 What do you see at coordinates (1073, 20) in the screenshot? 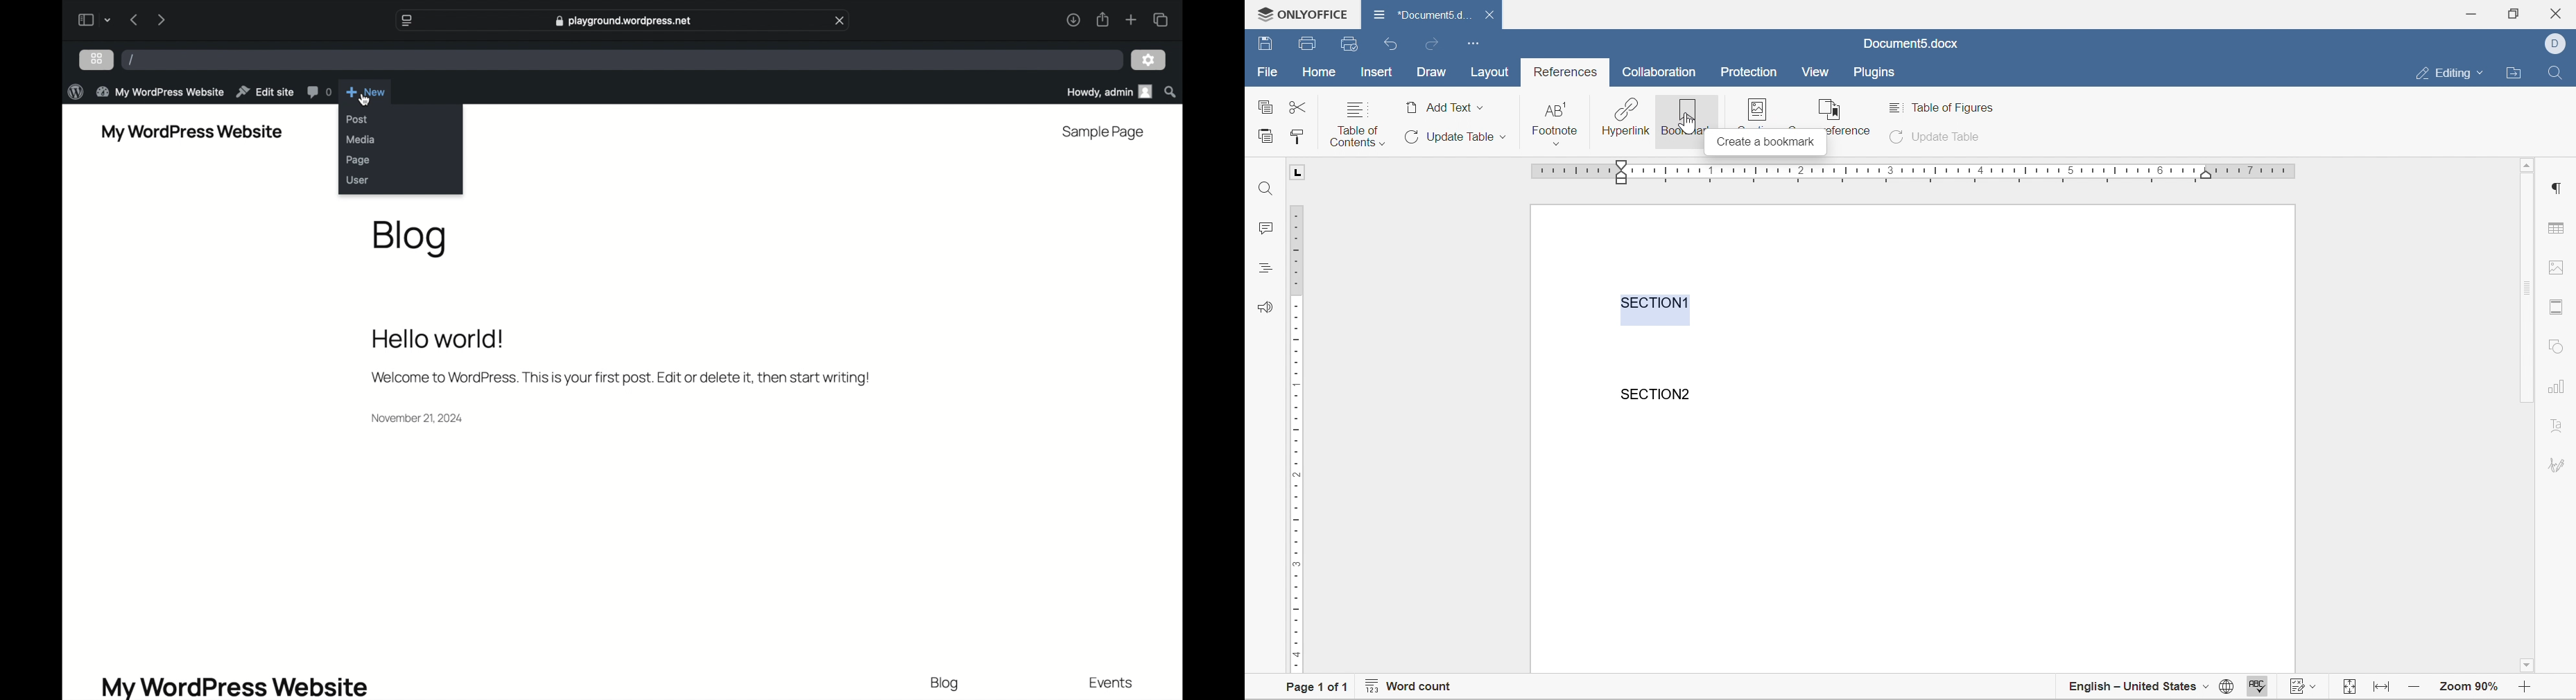
I see `downloads` at bounding box center [1073, 20].